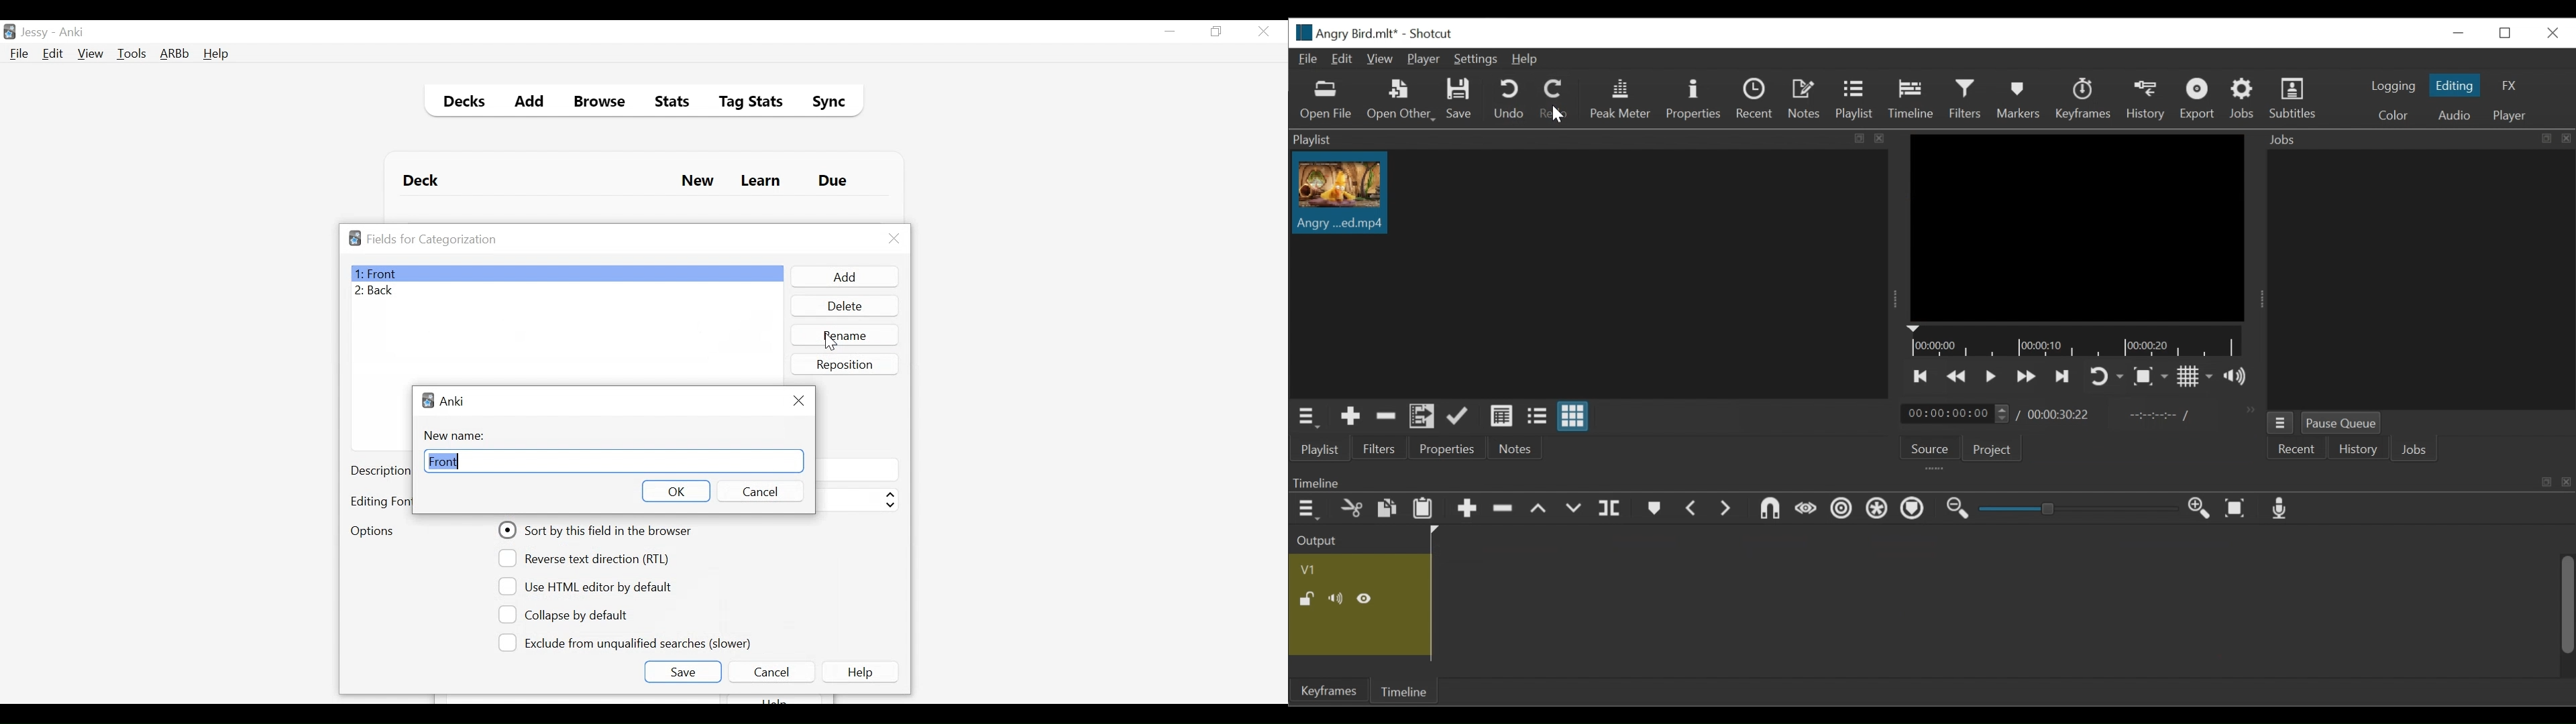 This screenshot has width=2576, height=728. What do you see at coordinates (2244, 99) in the screenshot?
I see `Jobs` at bounding box center [2244, 99].